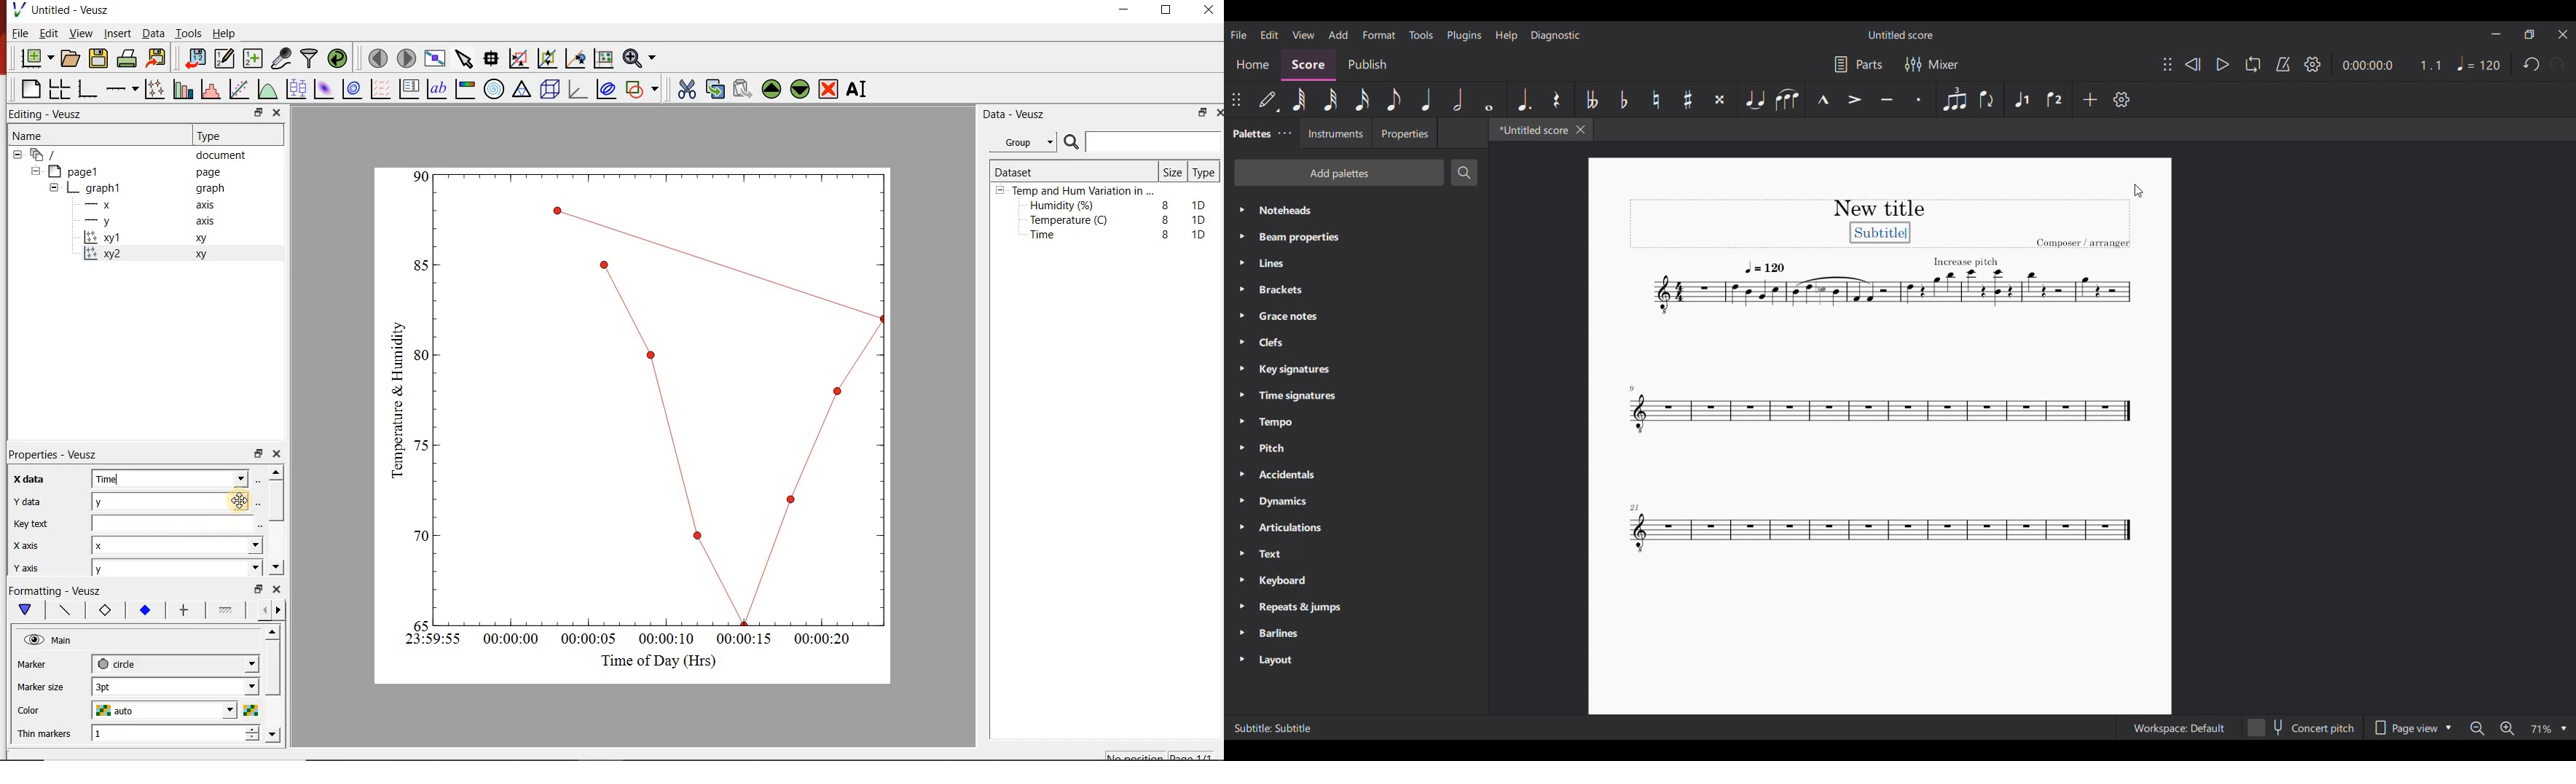 This screenshot has width=2576, height=784. I want to click on Export to graphics format, so click(158, 58).